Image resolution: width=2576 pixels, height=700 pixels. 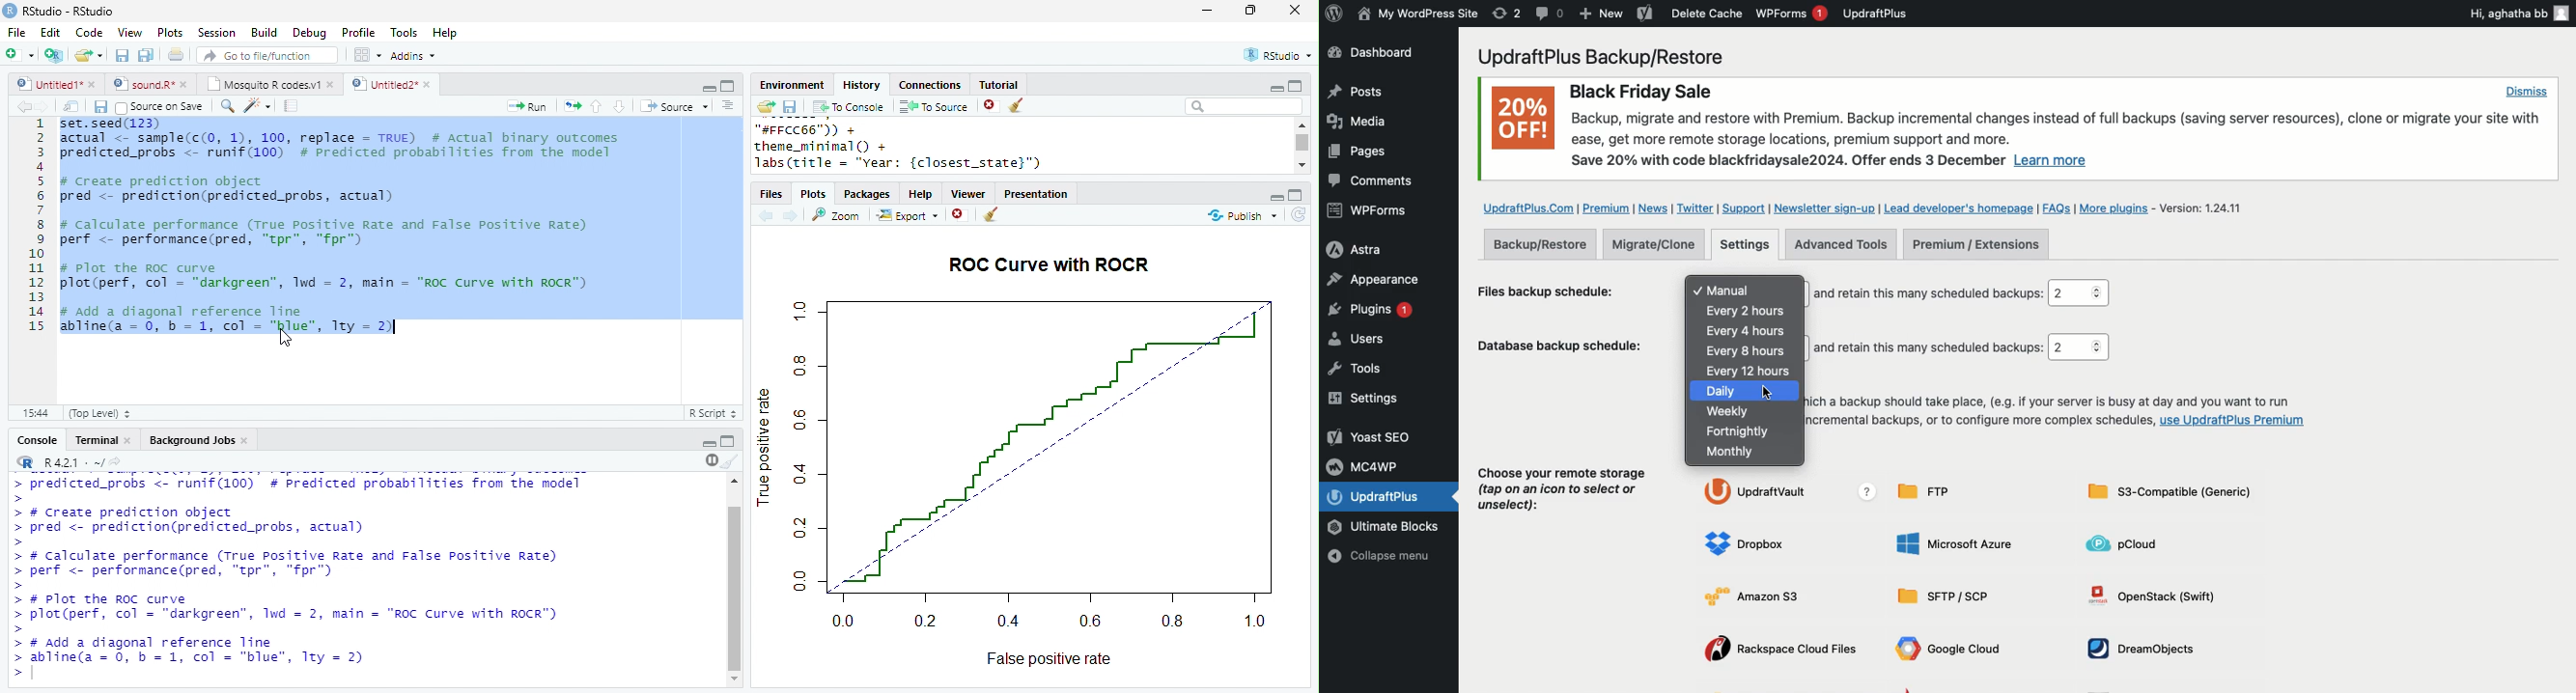 What do you see at coordinates (343, 143) in the screenshot?
I see `set.seed(123) actual <- sample(c(0, 1), 100, replace = TRUE) # Actual binary outcomespredicted probs < runif(100) # Predicted probabilities from the model` at bounding box center [343, 143].